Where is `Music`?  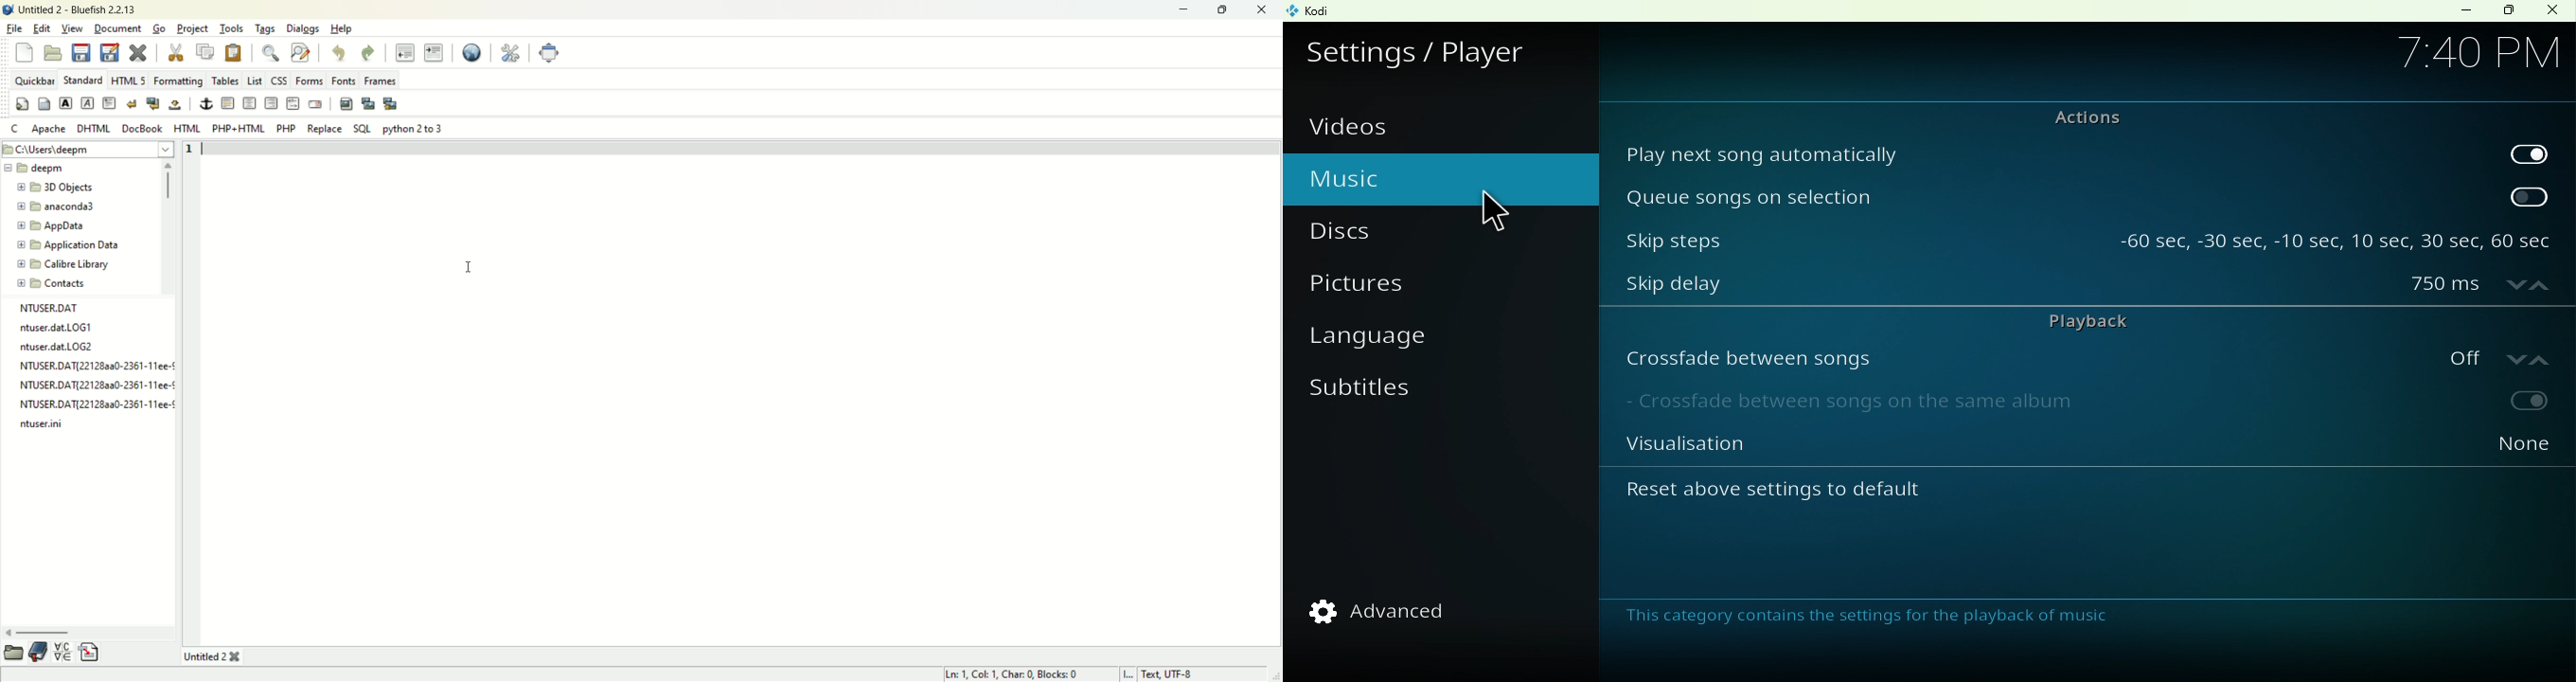
Music is located at coordinates (1389, 176).